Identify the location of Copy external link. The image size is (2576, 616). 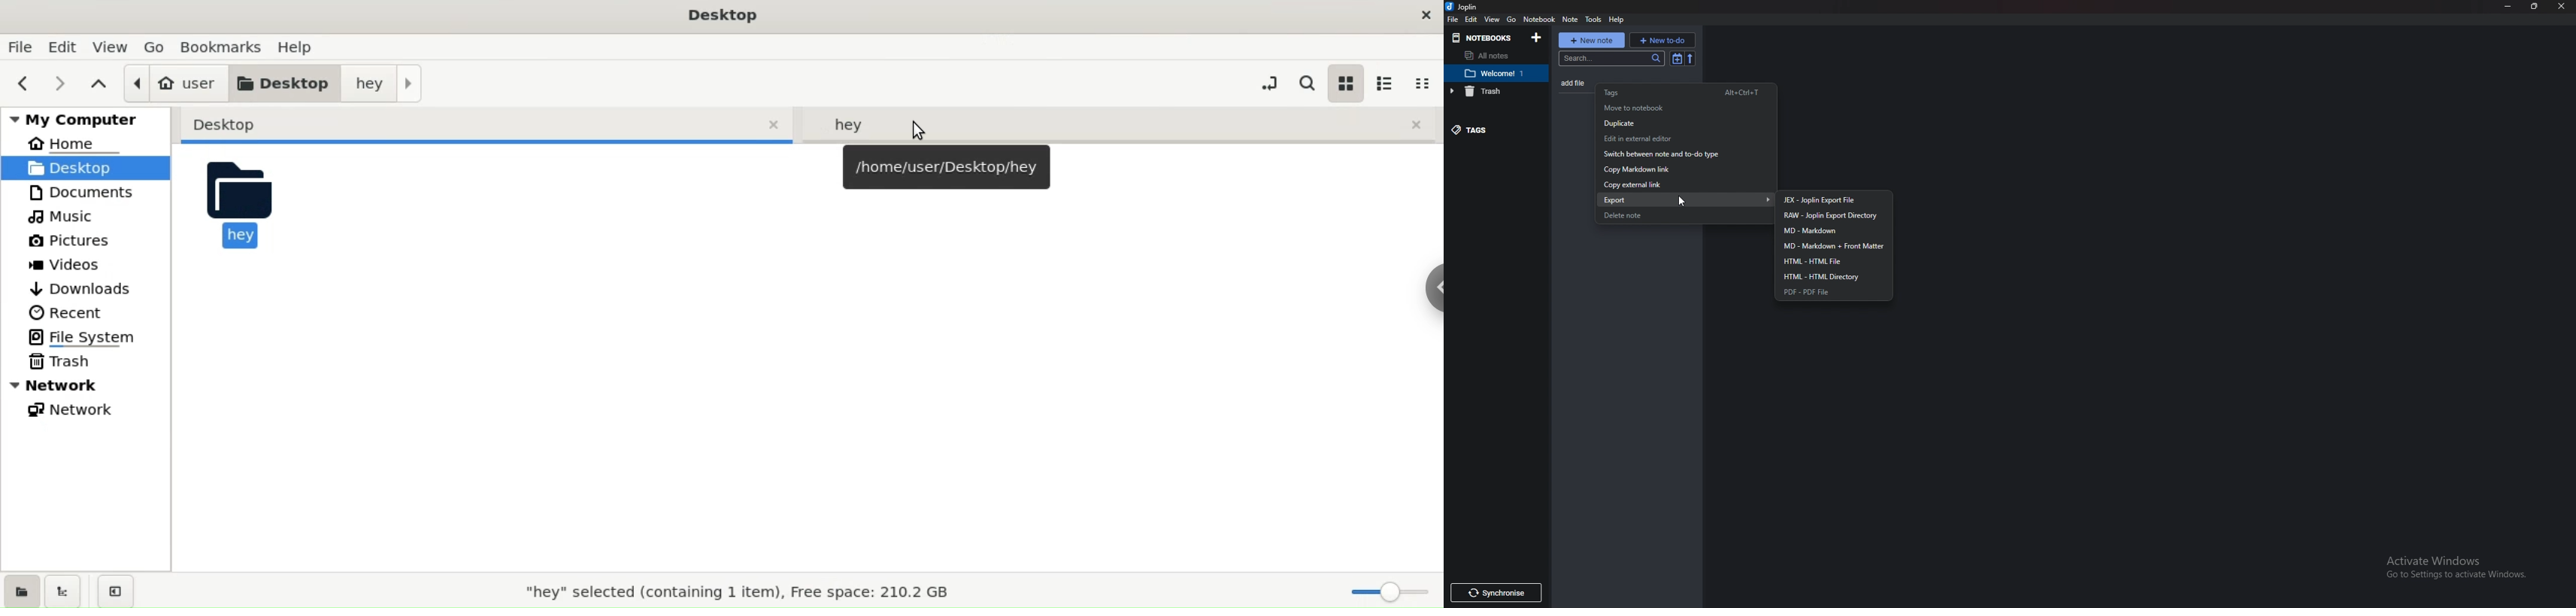
(1672, 185).